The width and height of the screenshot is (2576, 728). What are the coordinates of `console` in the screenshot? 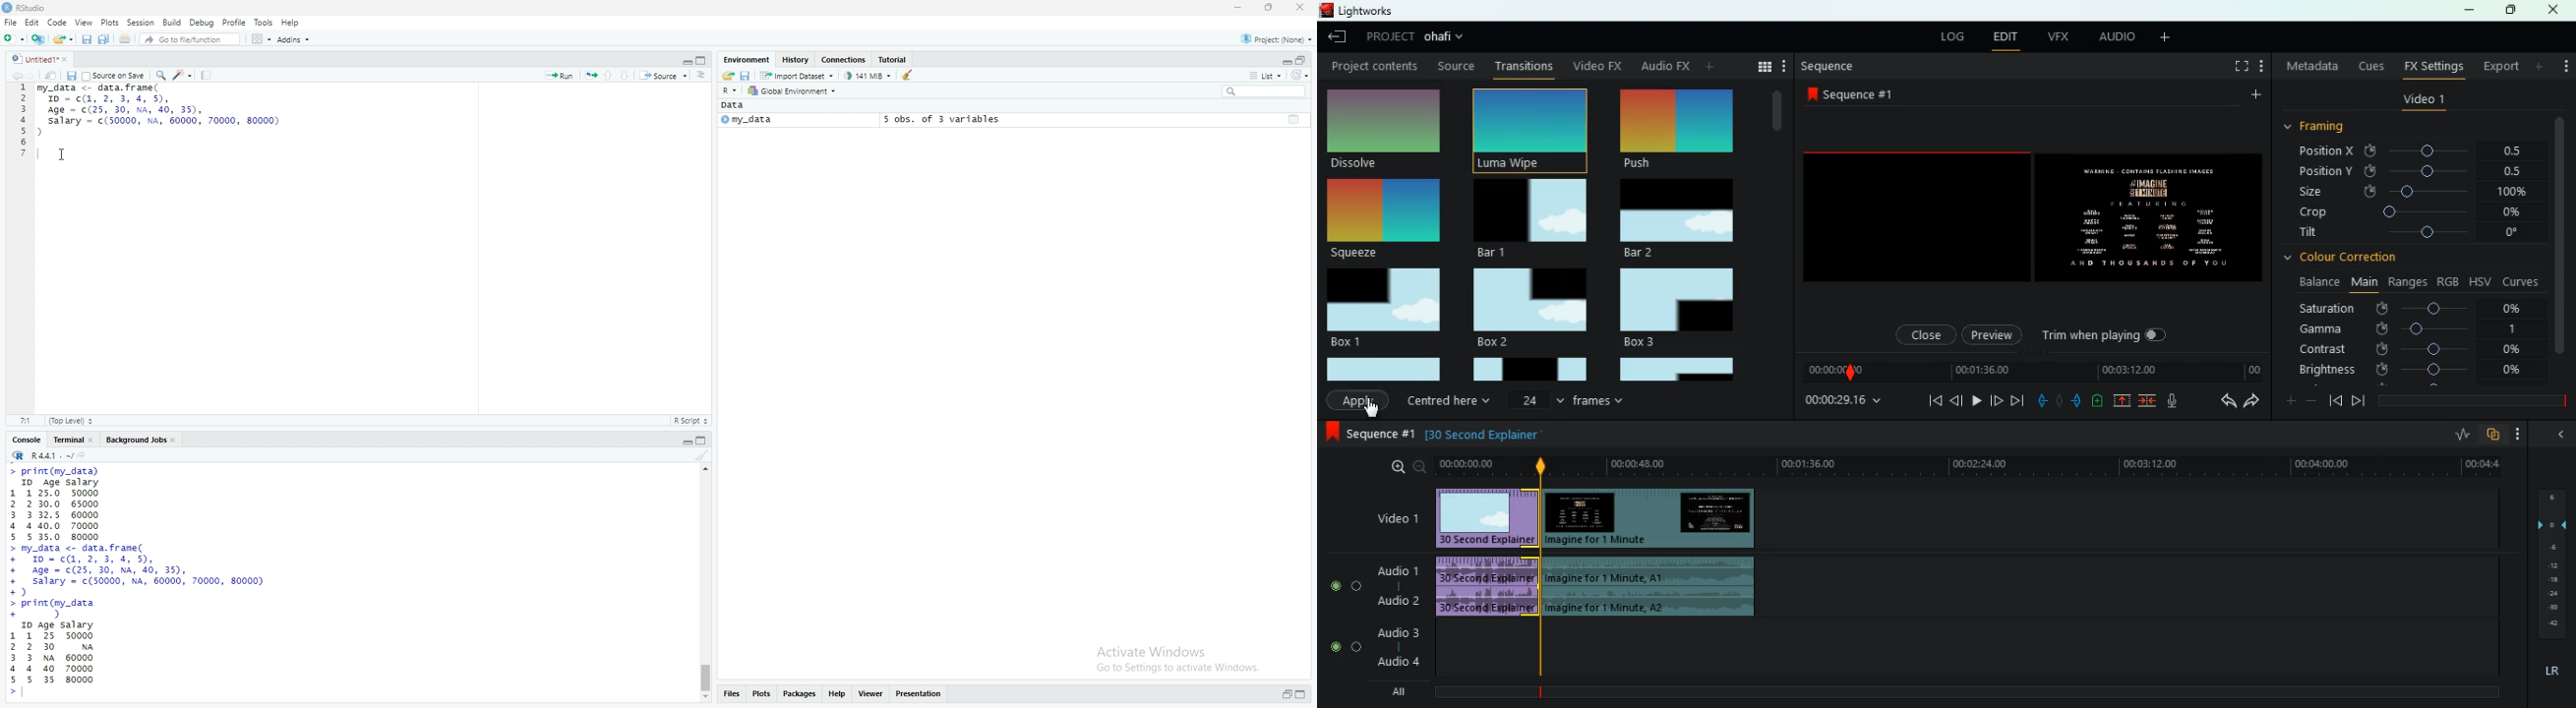 It's located at (28, 440).